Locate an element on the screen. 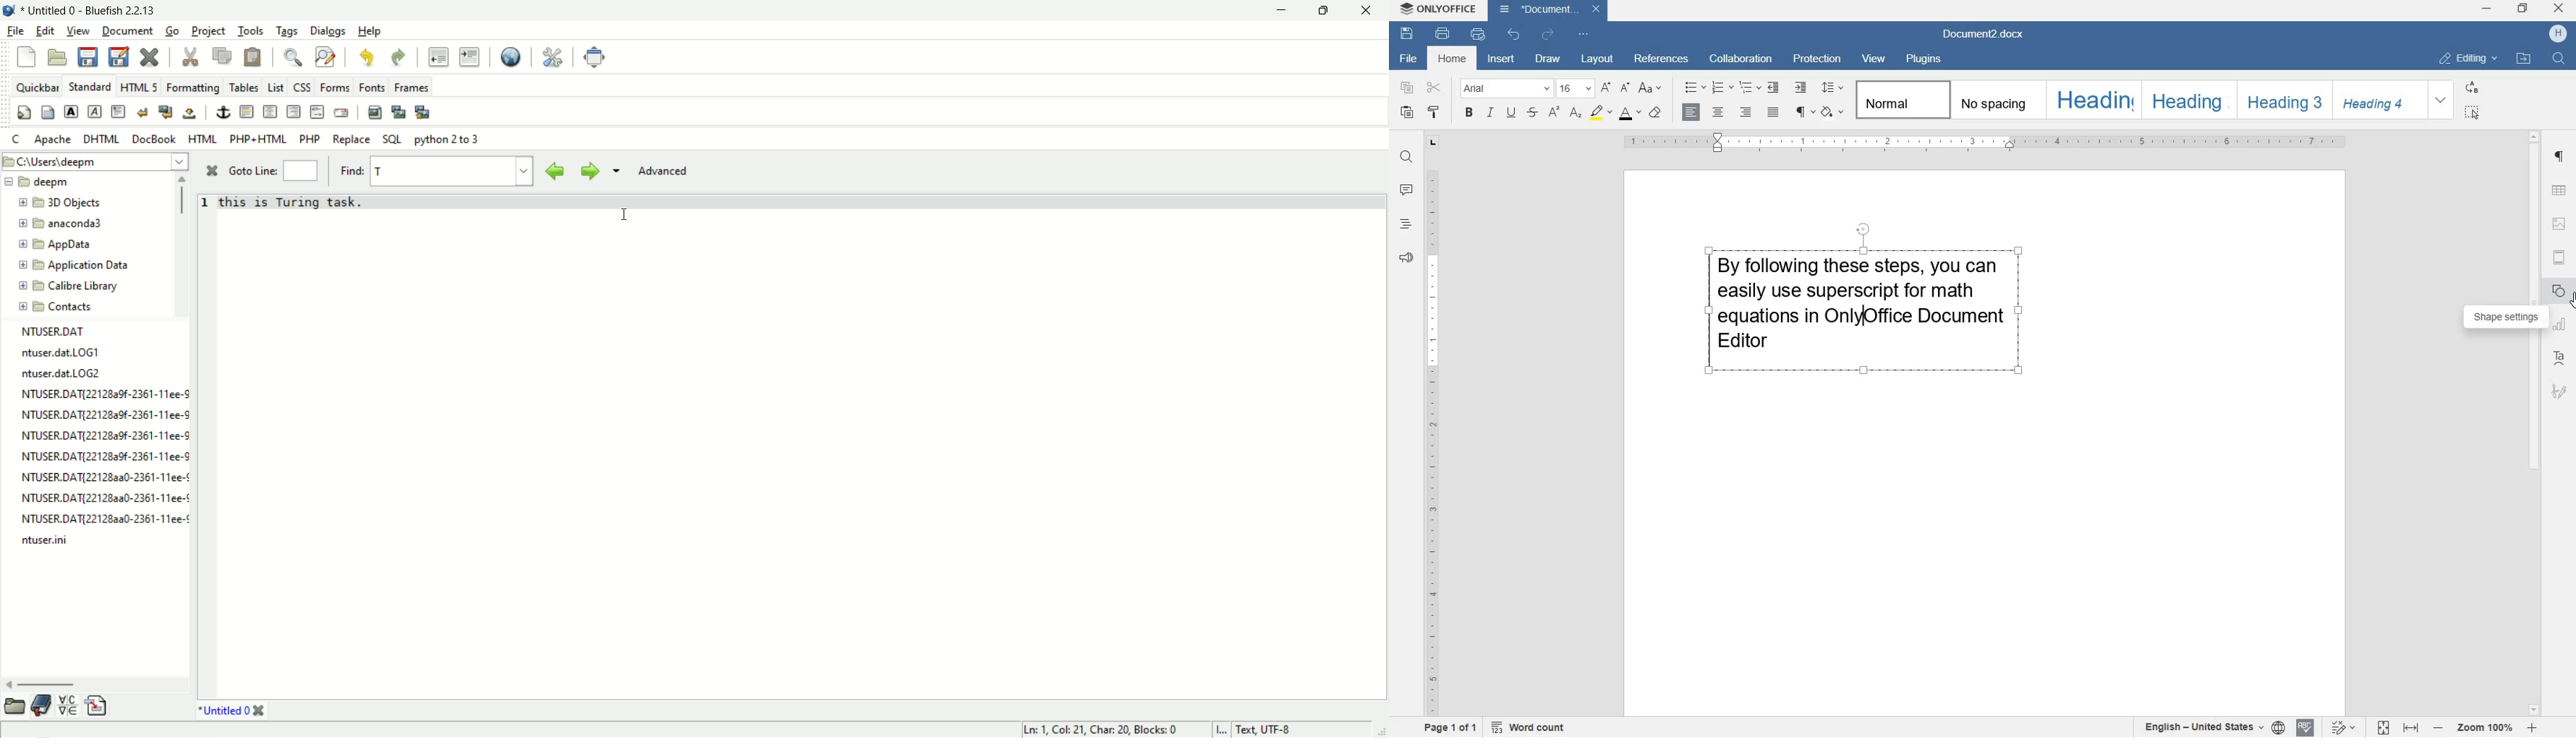  horizontal rule is located at coordinates (246, 111).